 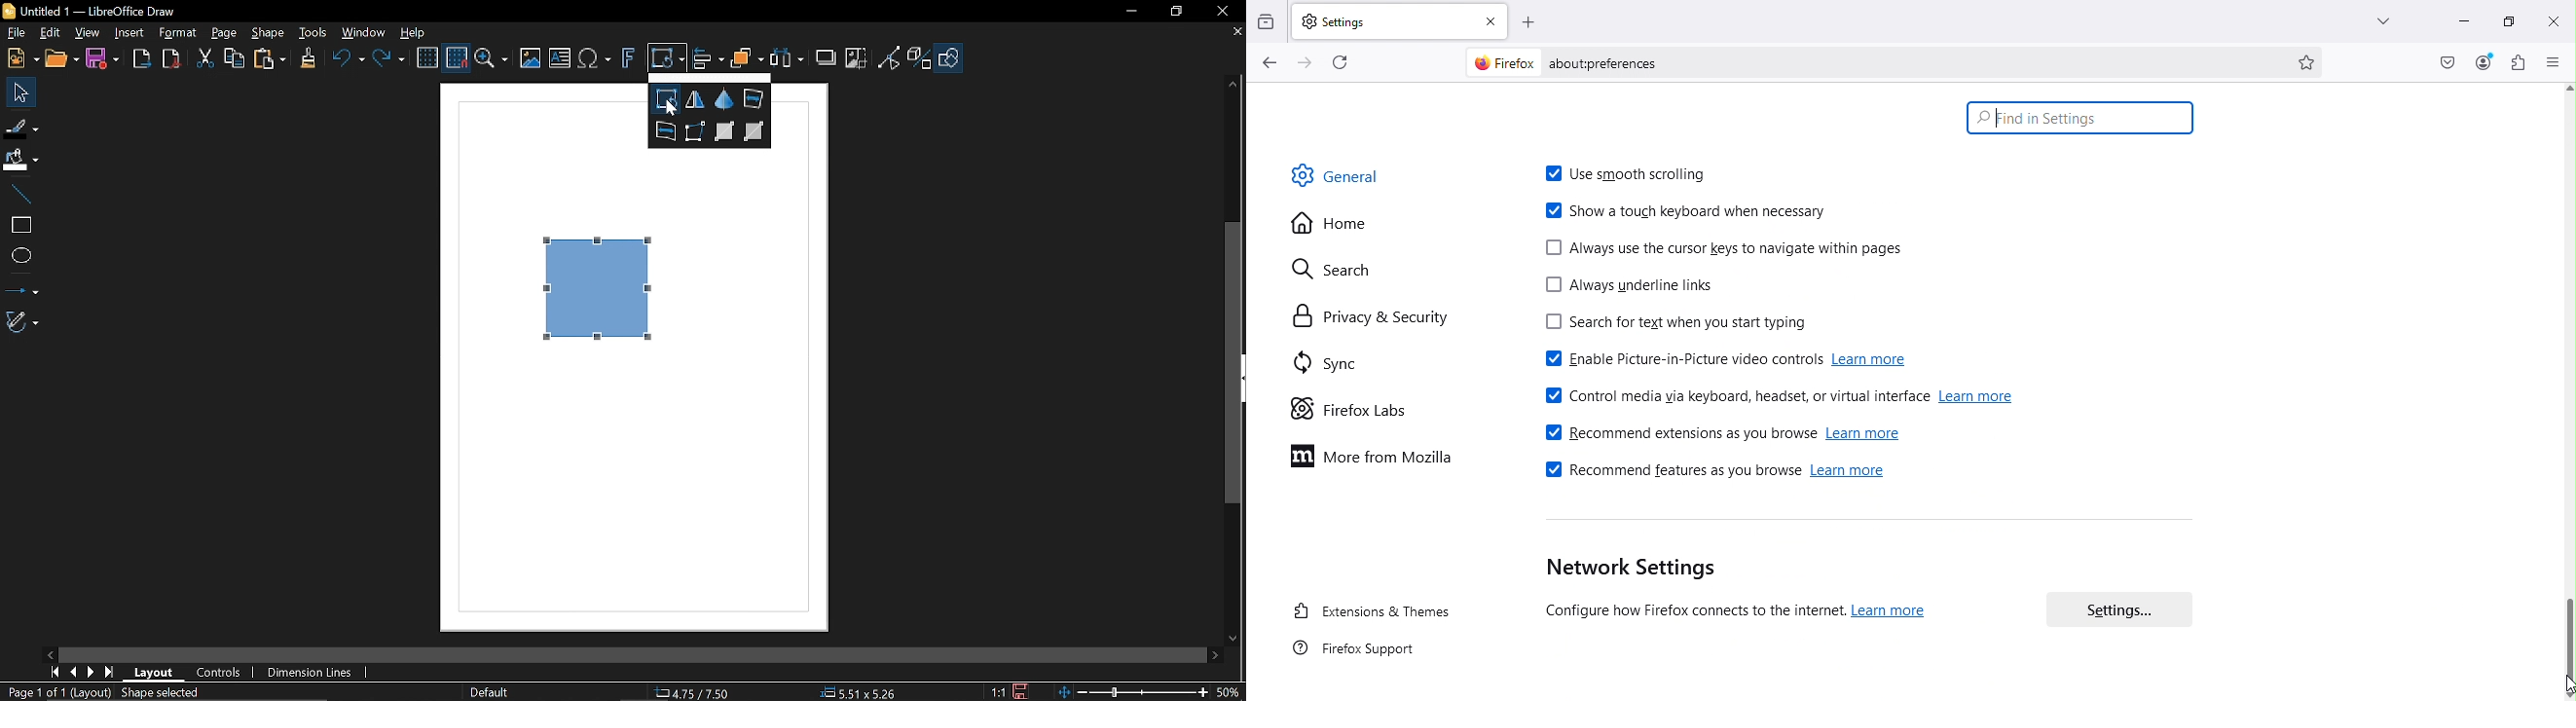 What do you see at coordinates (426, 58) in the screenshot?
I see `Display grid` at bounding box center [426, 58].